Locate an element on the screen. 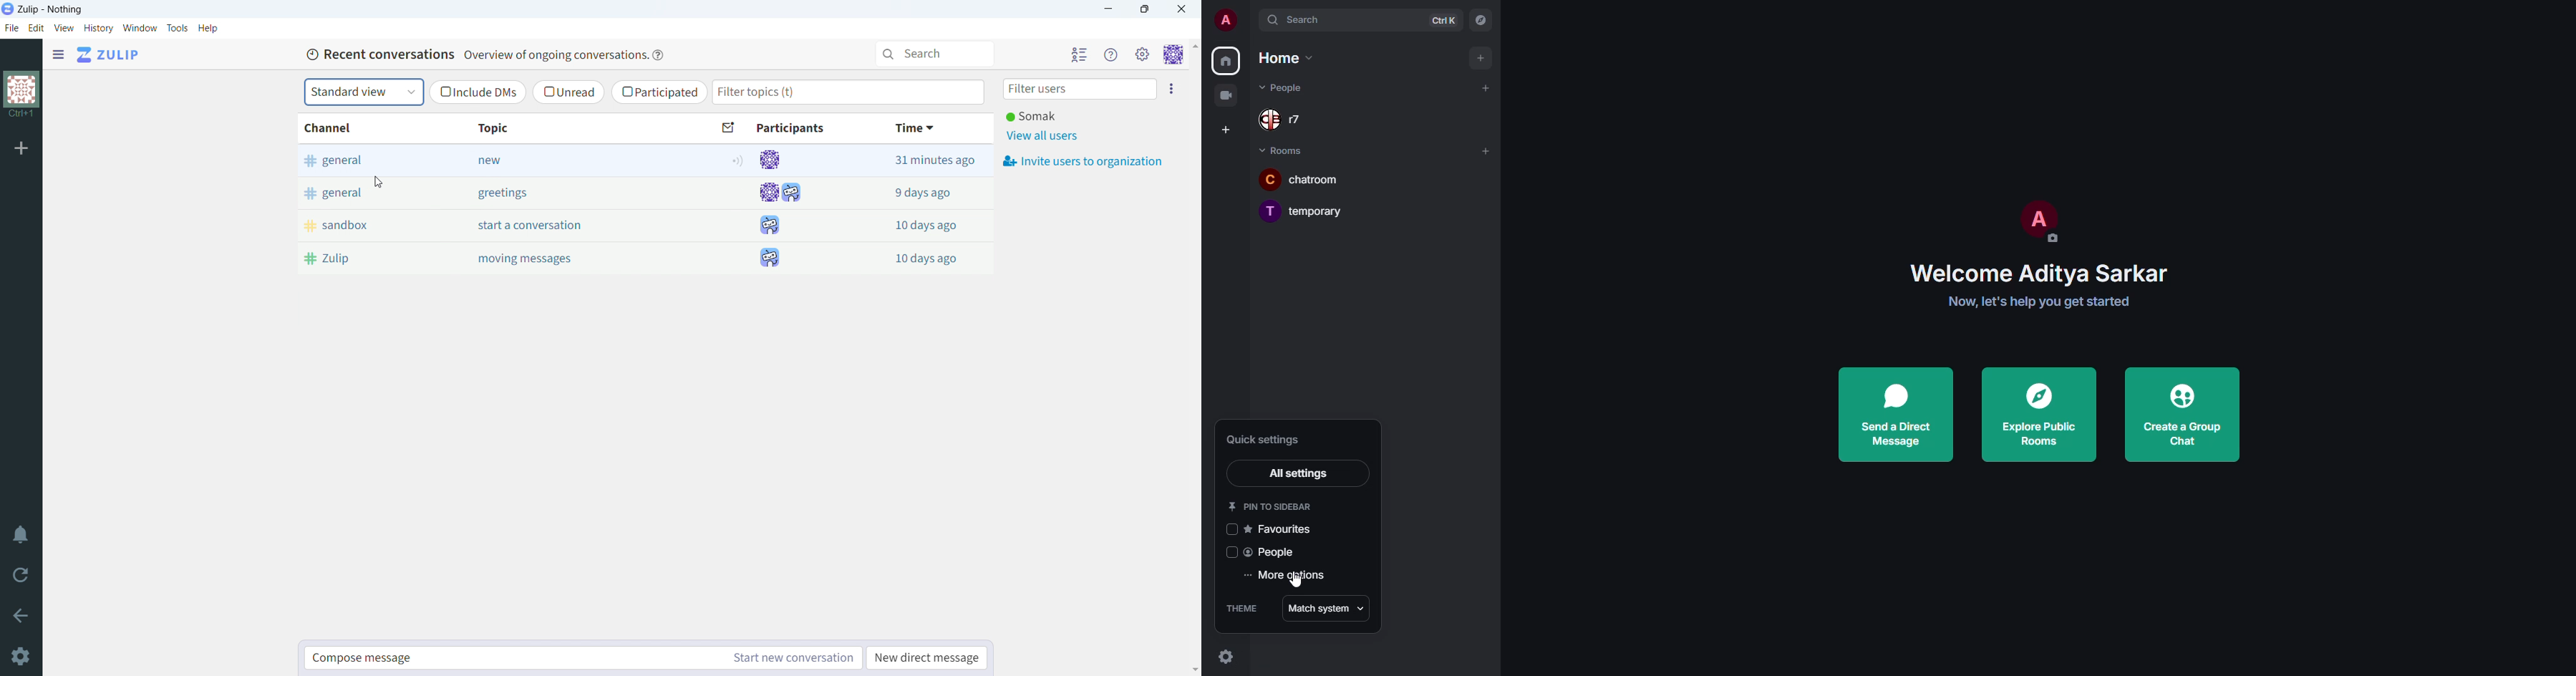  profile is located at coordinates (1226, 20).